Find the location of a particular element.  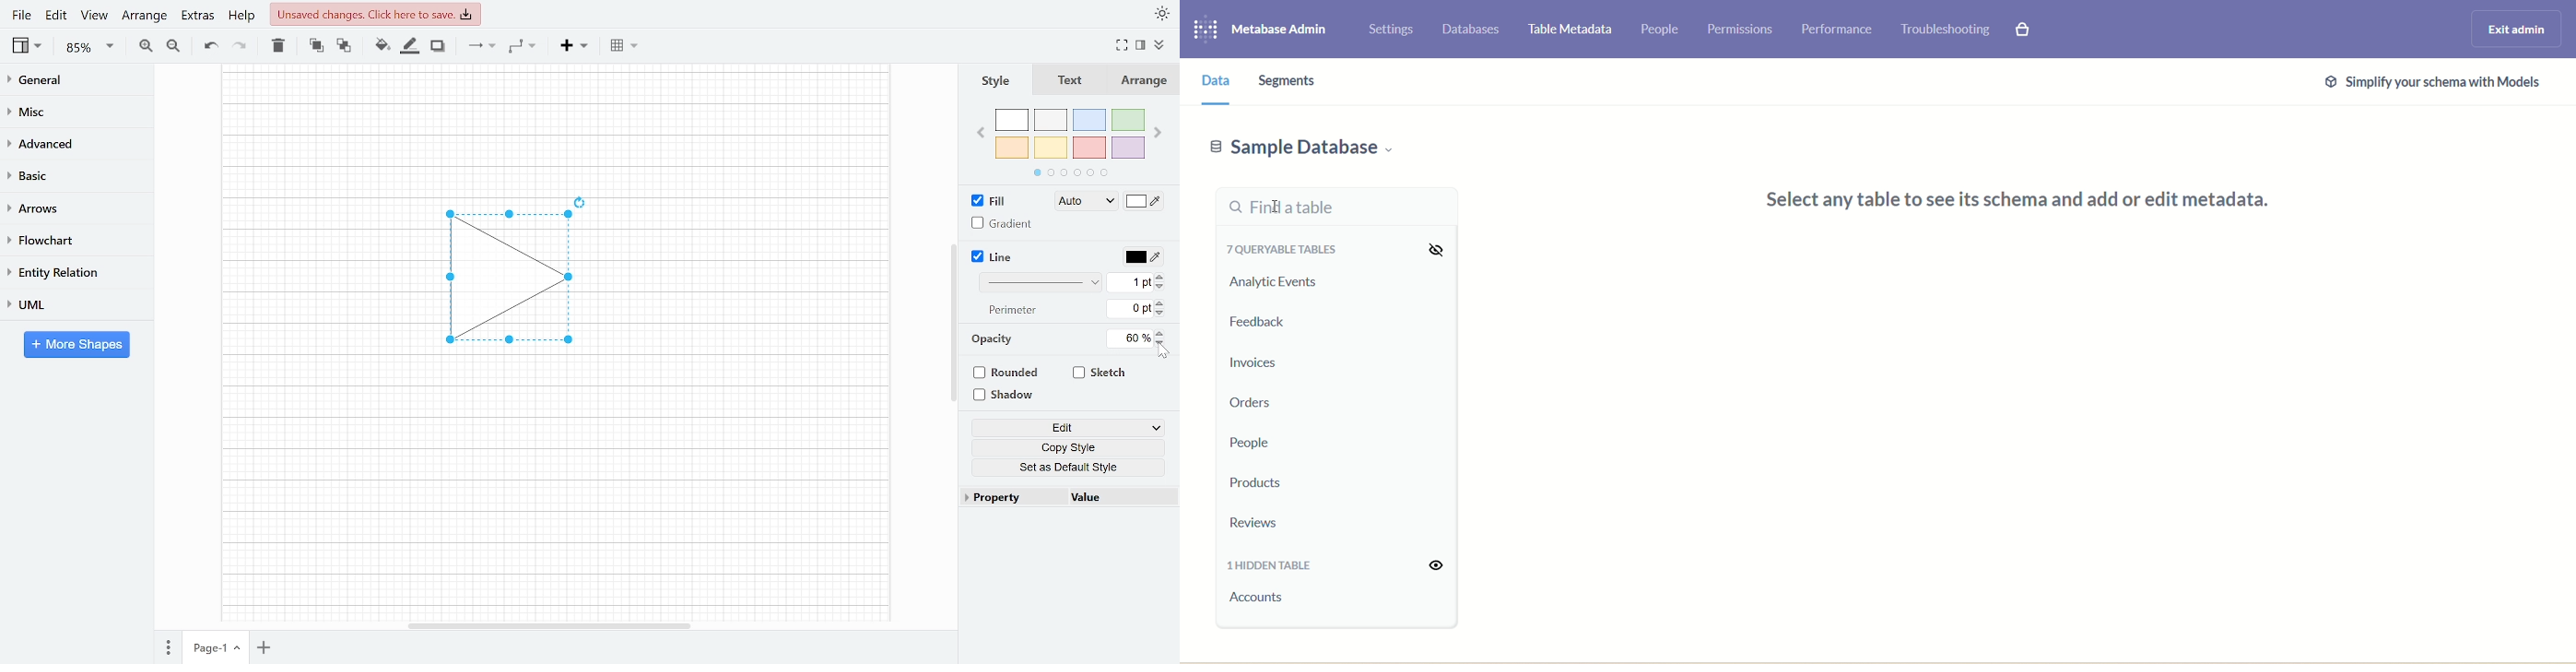

workspace is located at coordinates (554, 493).